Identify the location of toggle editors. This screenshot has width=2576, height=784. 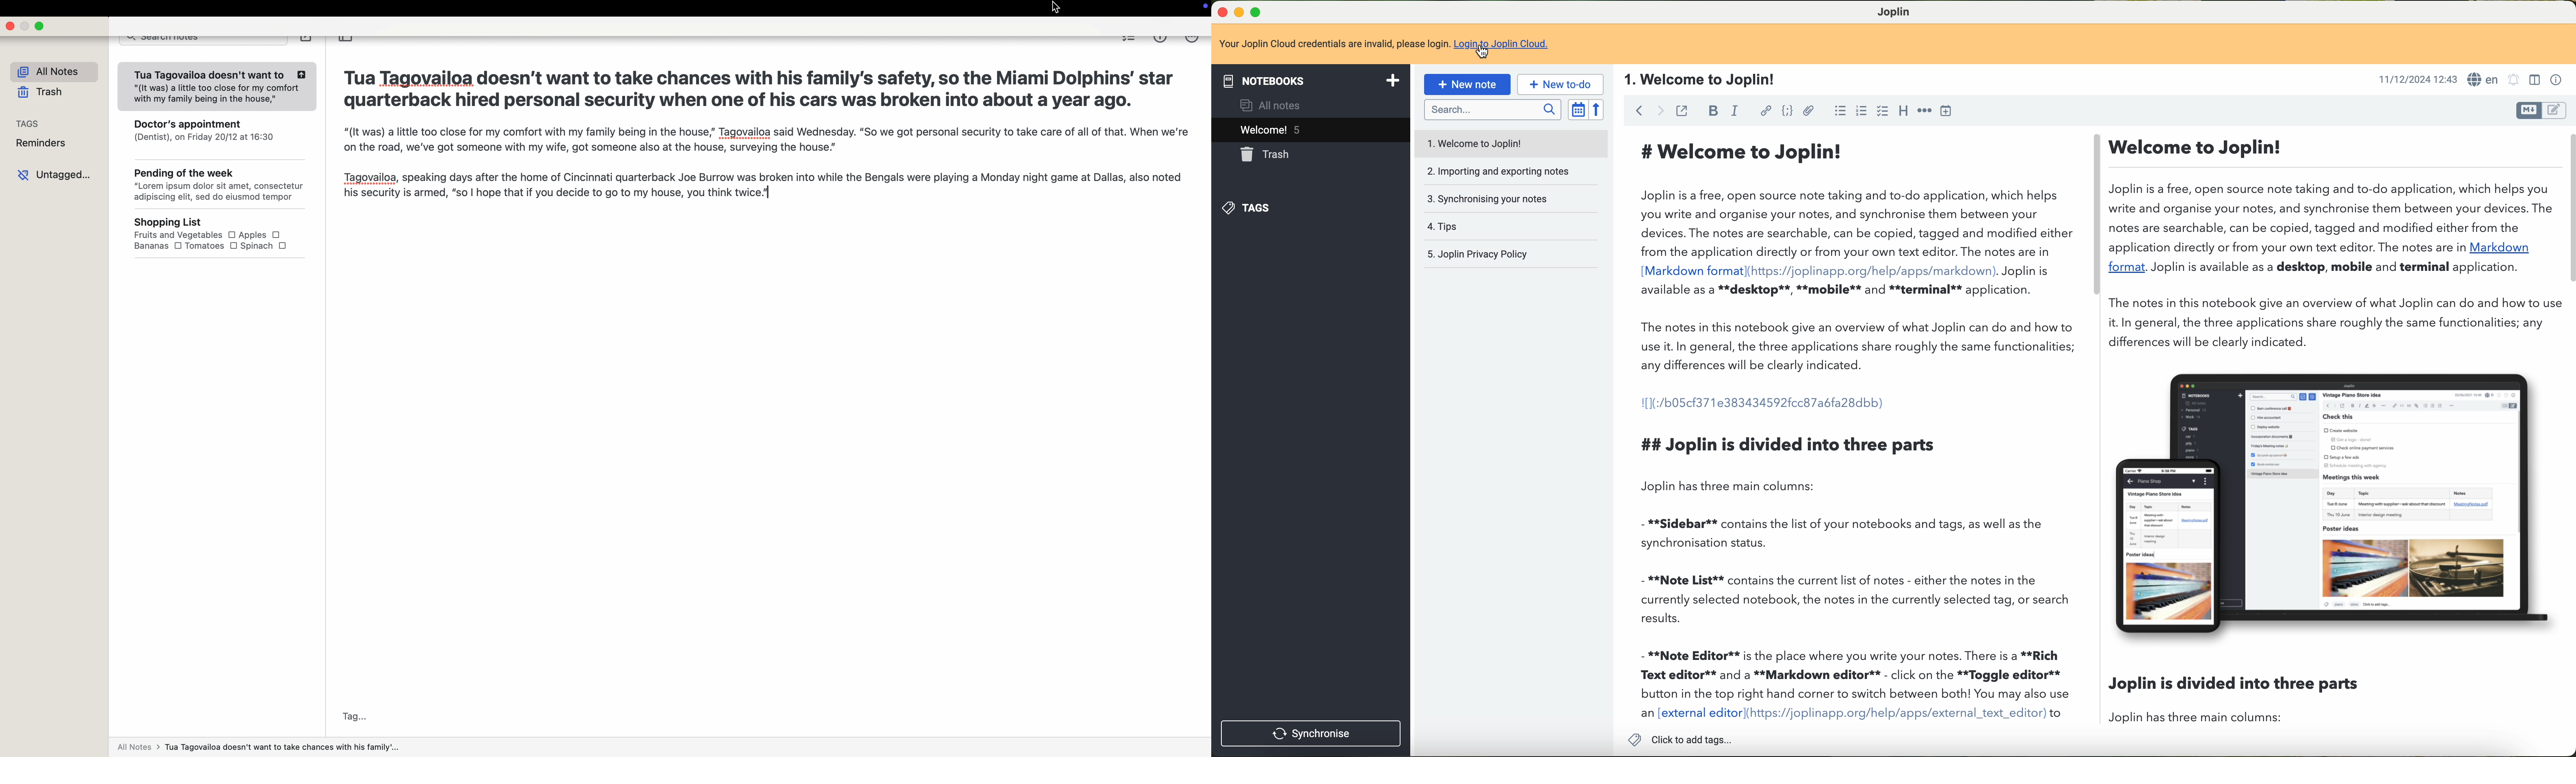
(2558, 110).